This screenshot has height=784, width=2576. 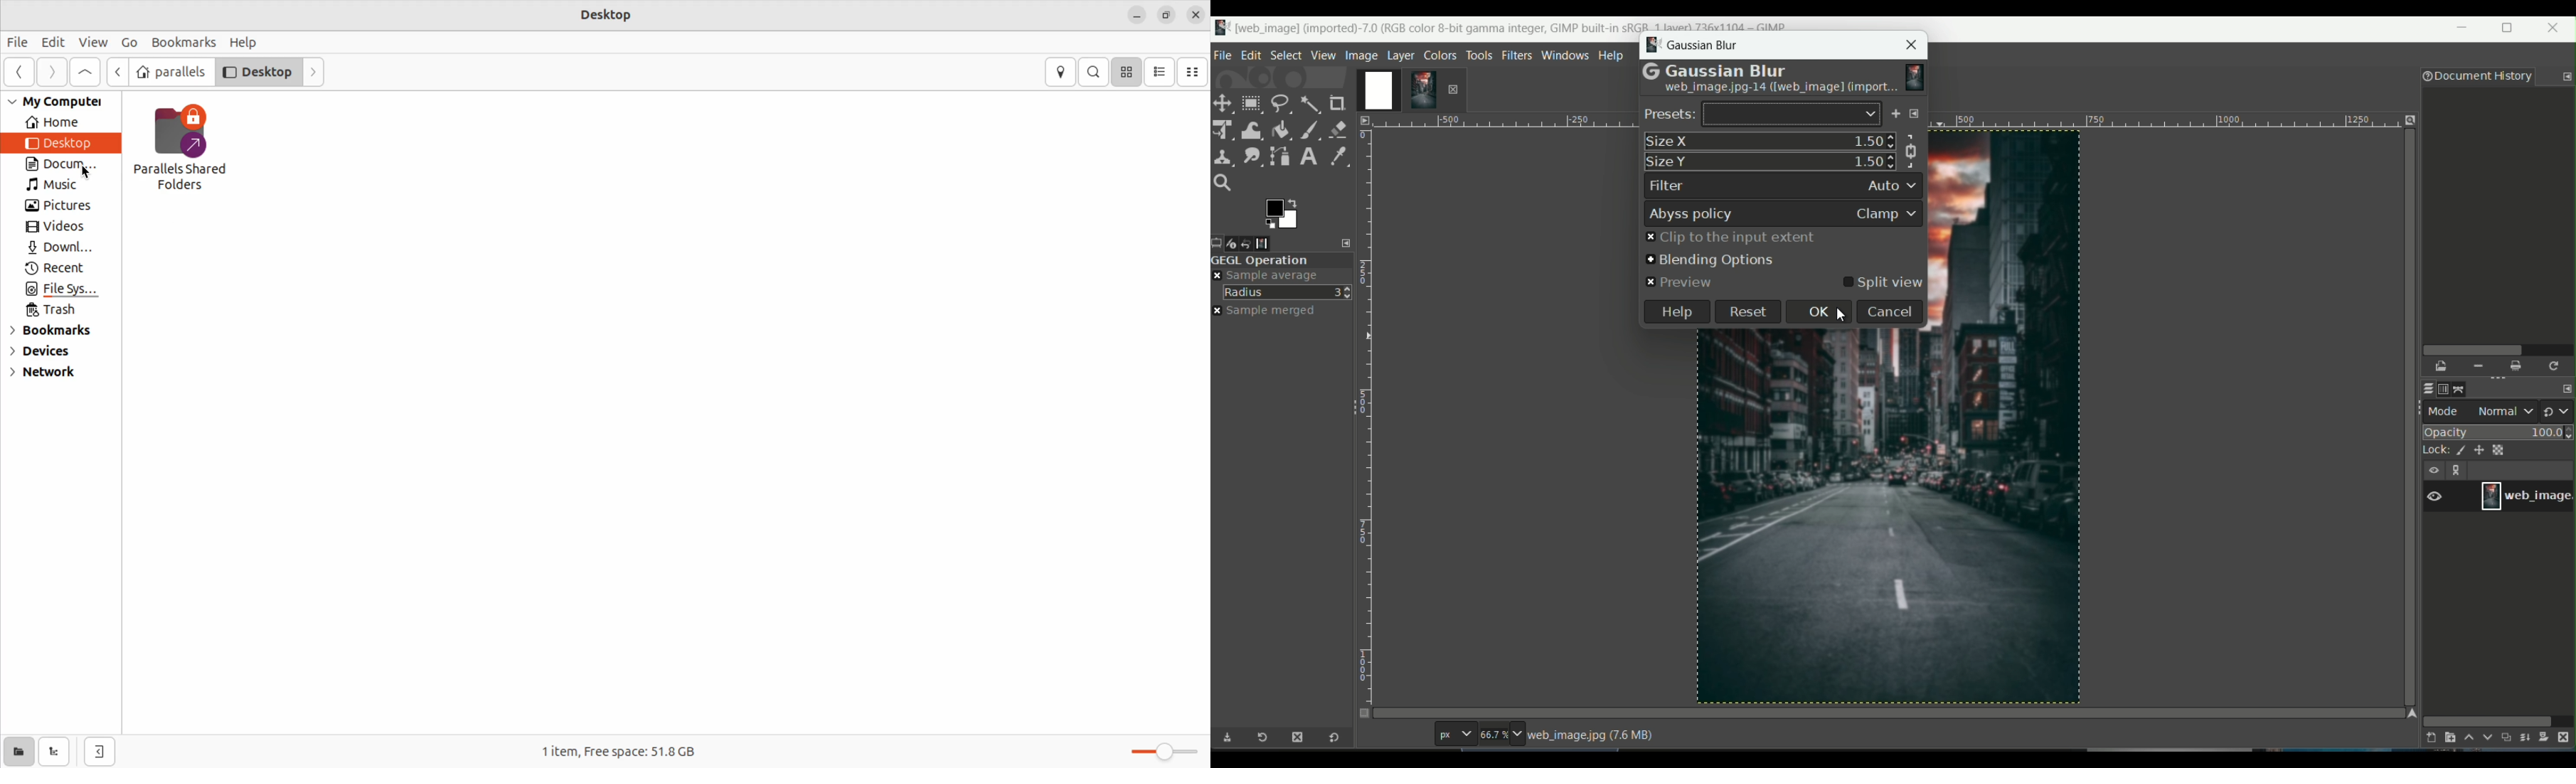 I want to click on Videos, so click(x=58, y=229).